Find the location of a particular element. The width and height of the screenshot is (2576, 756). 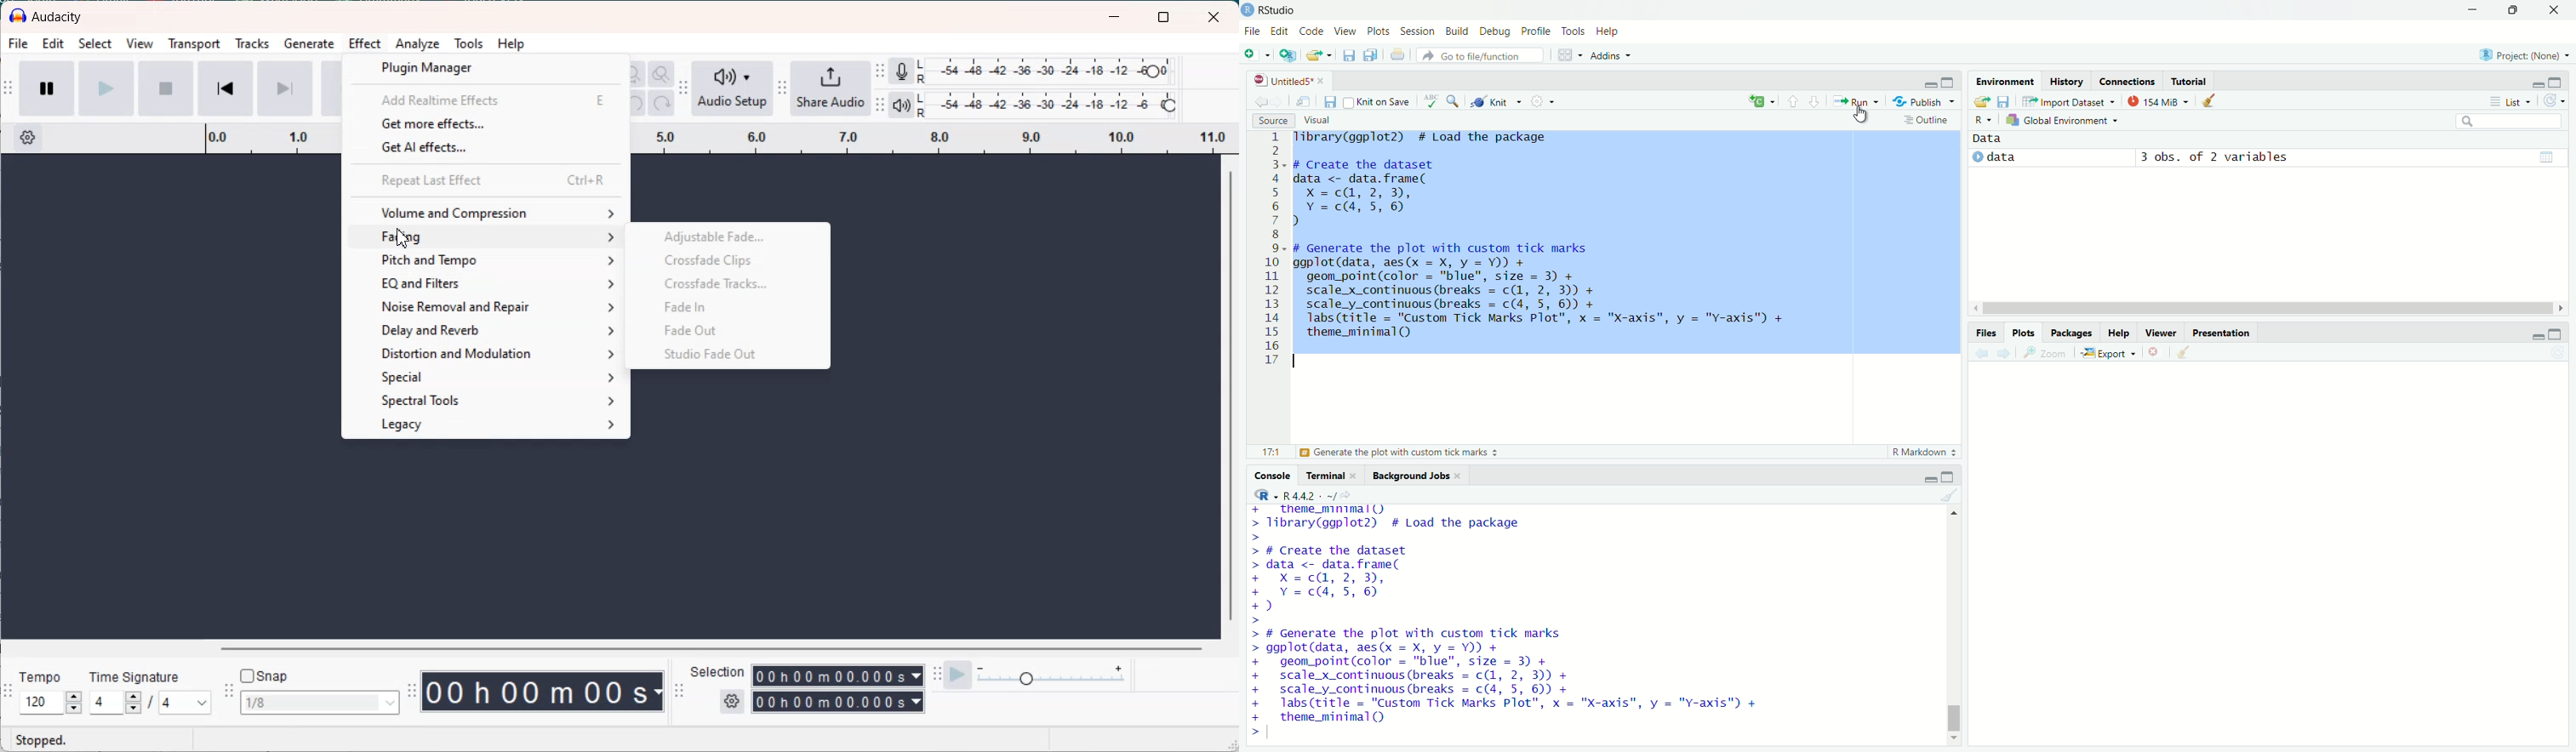

view the current working directory is located at coordinates (1355, 494).